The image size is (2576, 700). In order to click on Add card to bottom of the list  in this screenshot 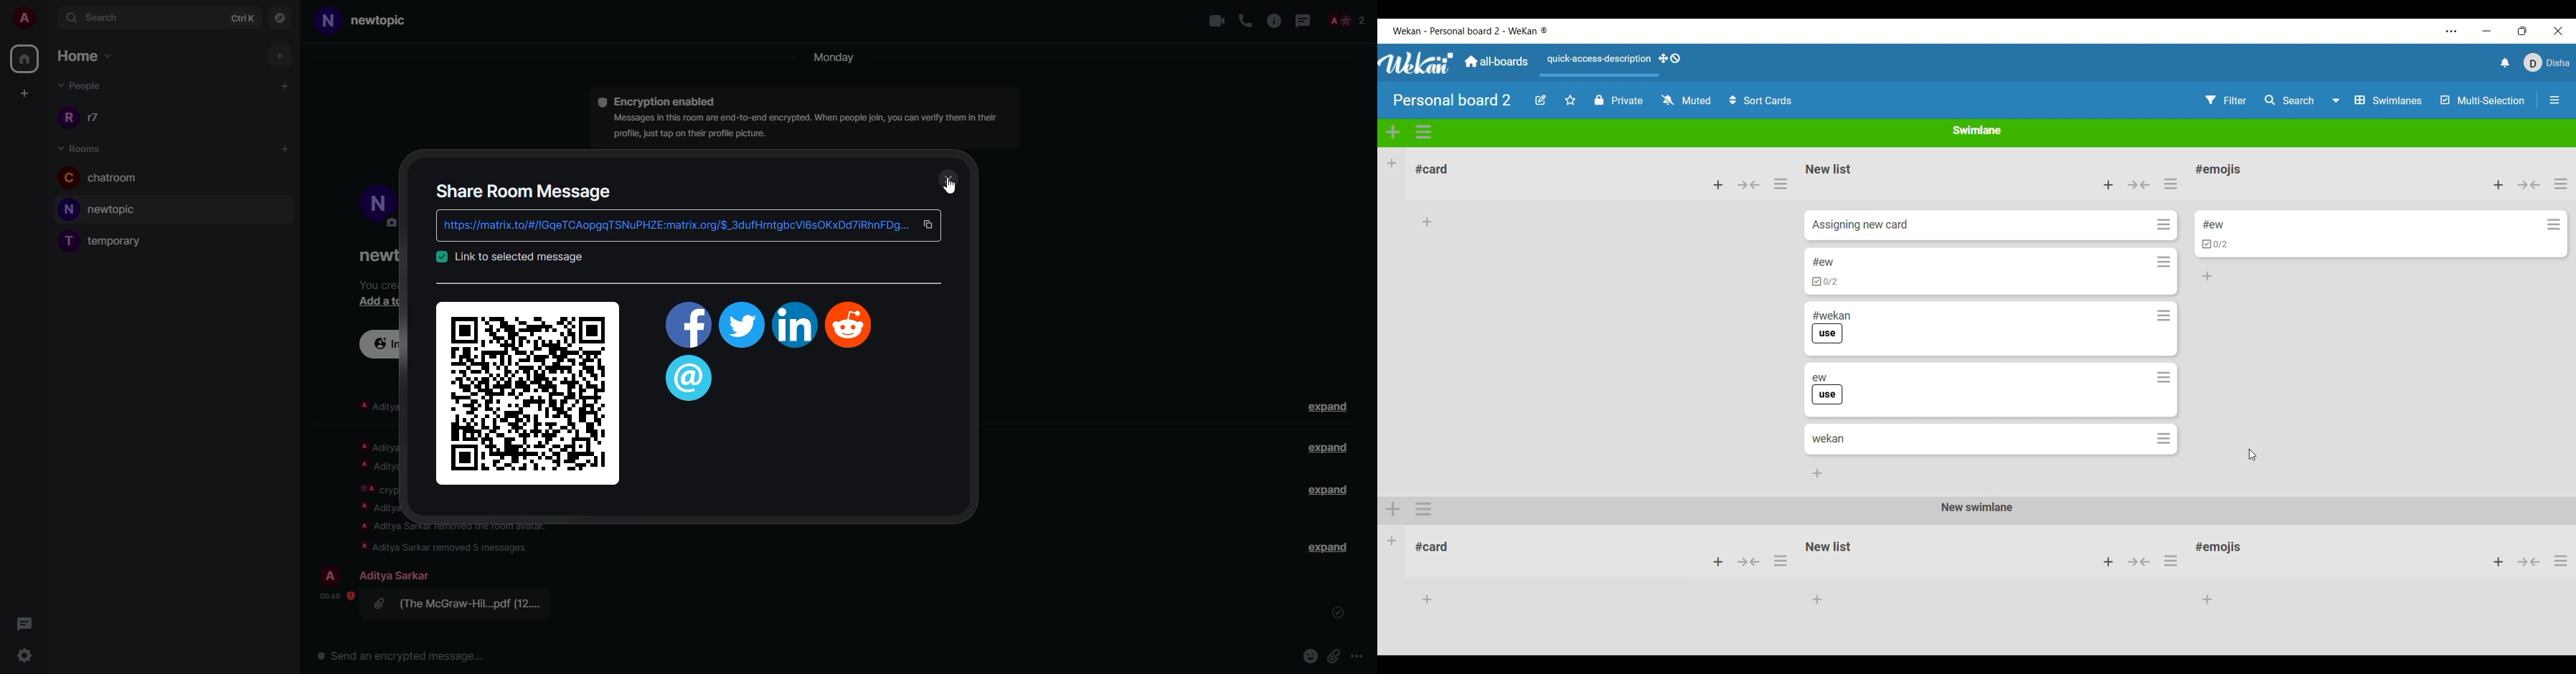, I will do `click(2208, 276)`.